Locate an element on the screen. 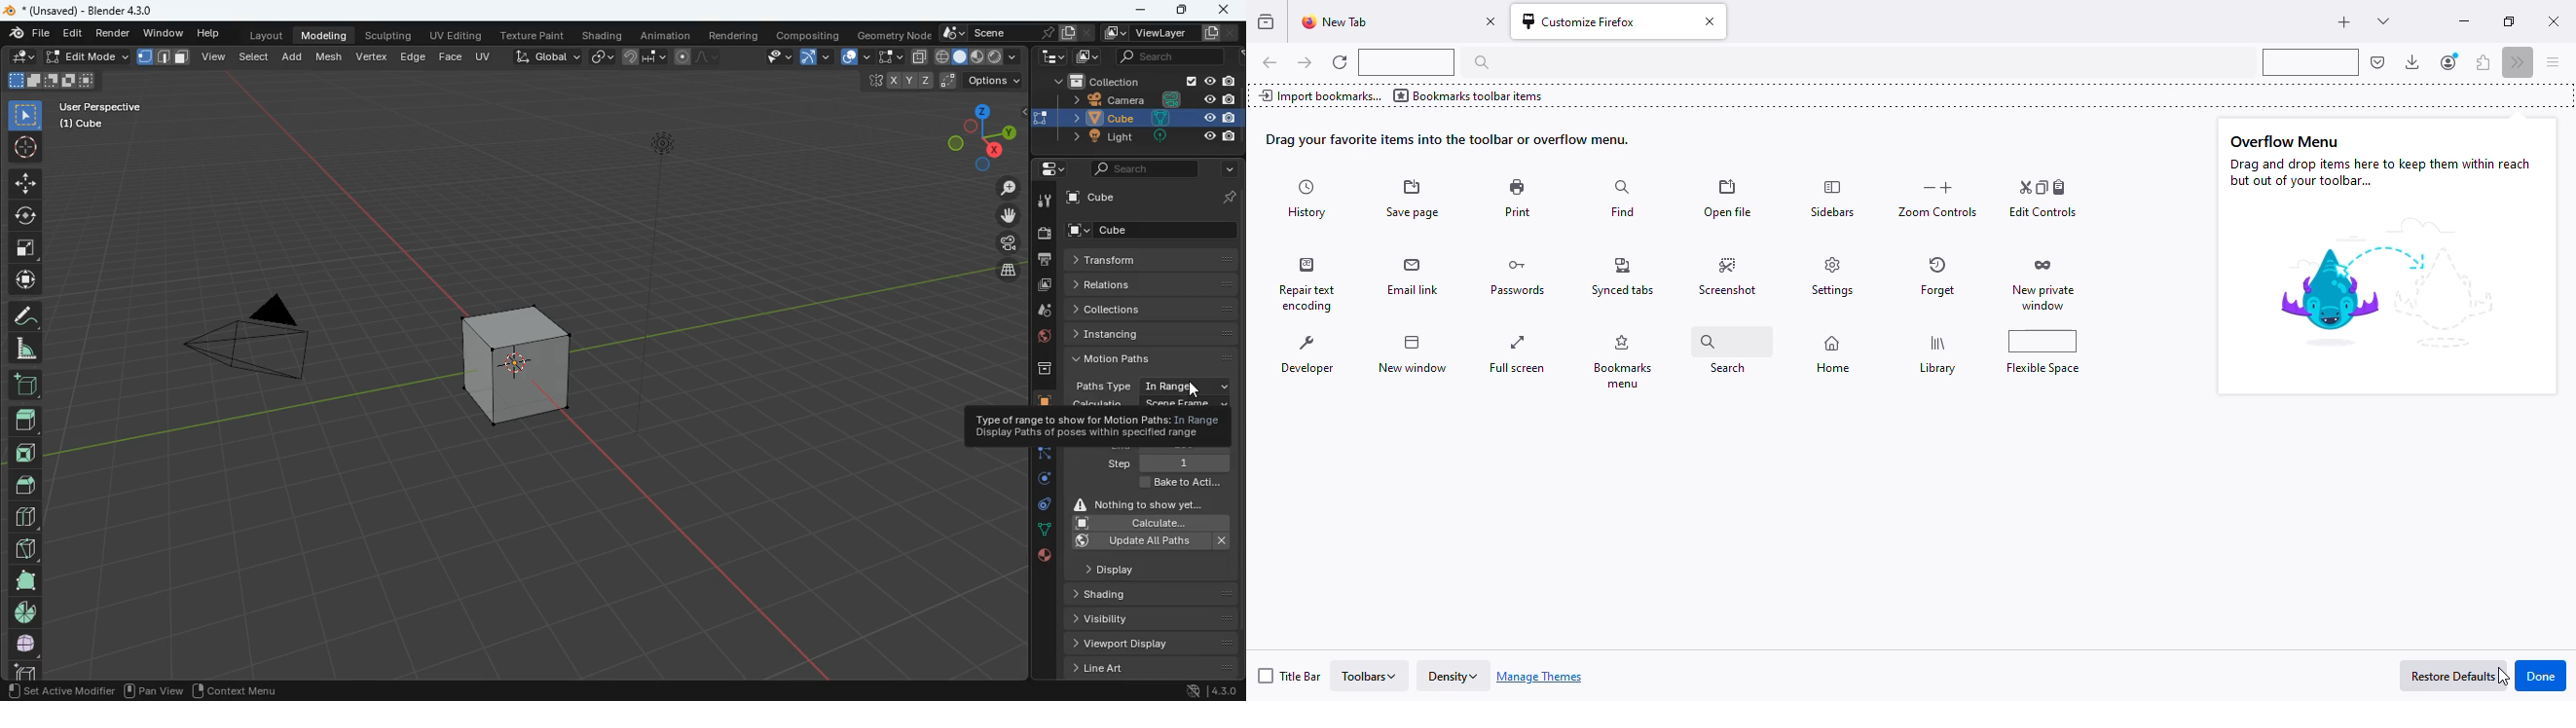 The height and width of the screenshot is (728, 2576). reload current page is located at coordinates (1340, 62).